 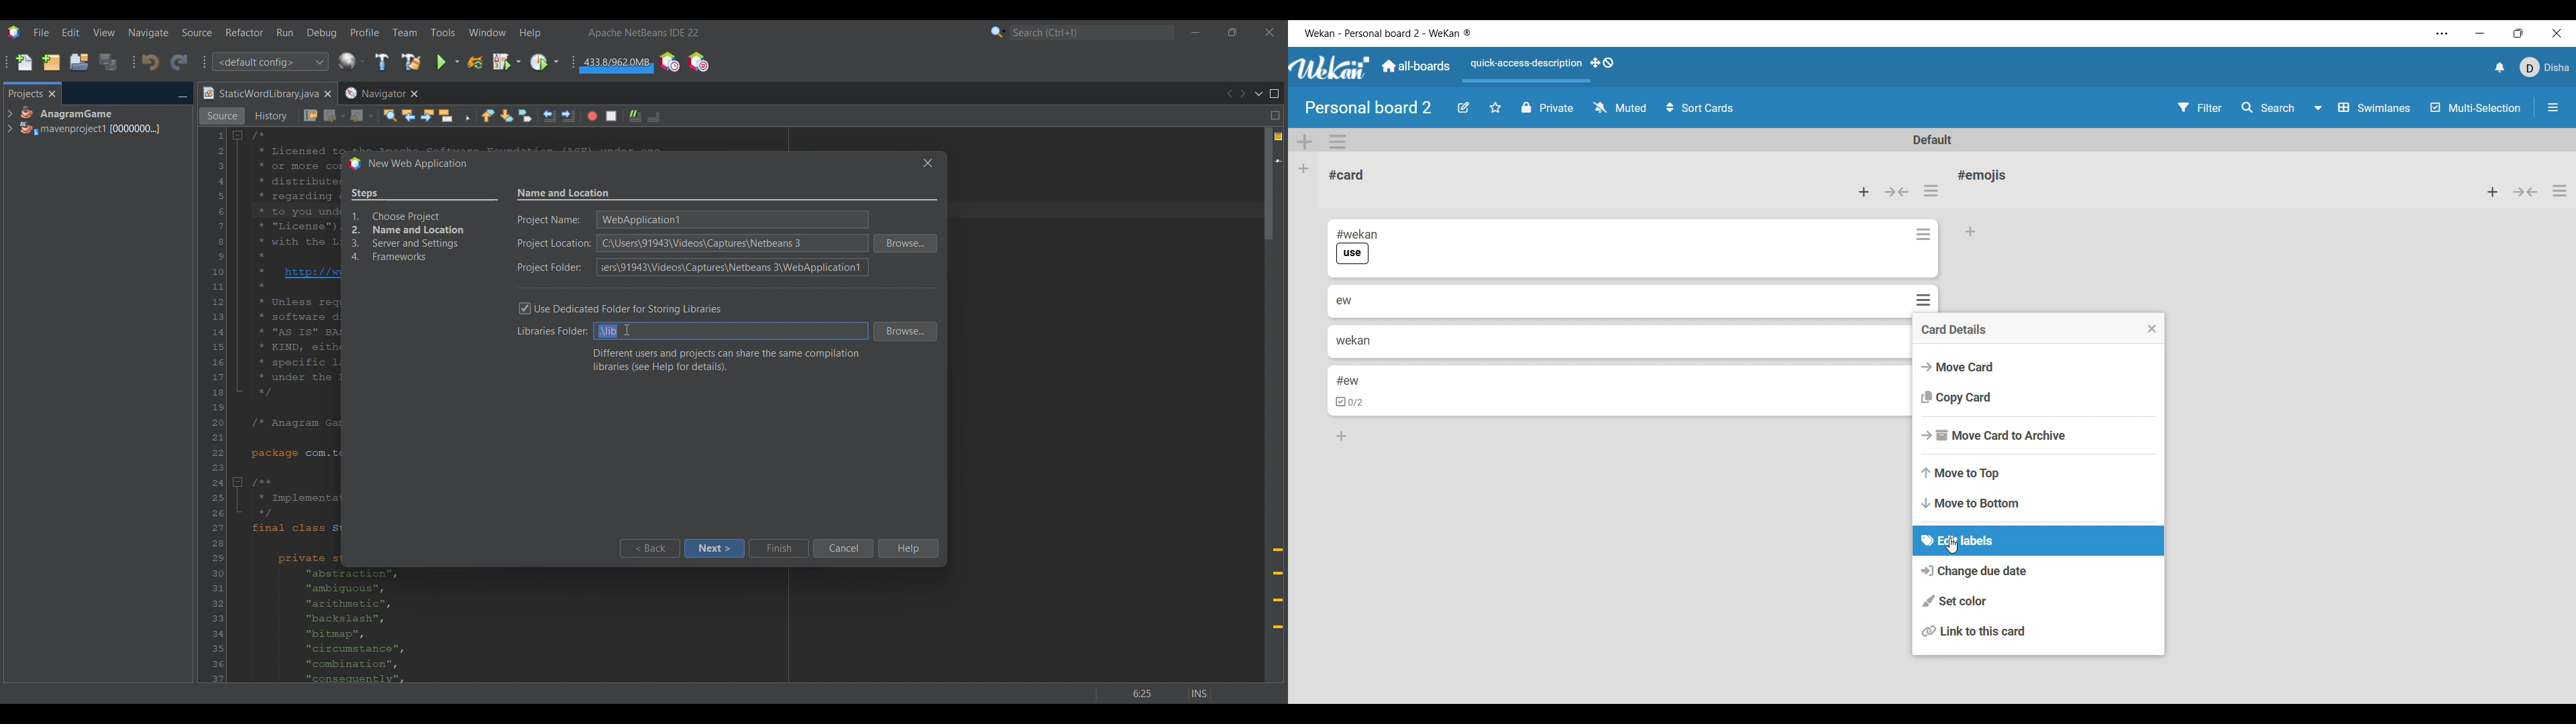 I want to click on #wekan, so click(x=1358, y=233).